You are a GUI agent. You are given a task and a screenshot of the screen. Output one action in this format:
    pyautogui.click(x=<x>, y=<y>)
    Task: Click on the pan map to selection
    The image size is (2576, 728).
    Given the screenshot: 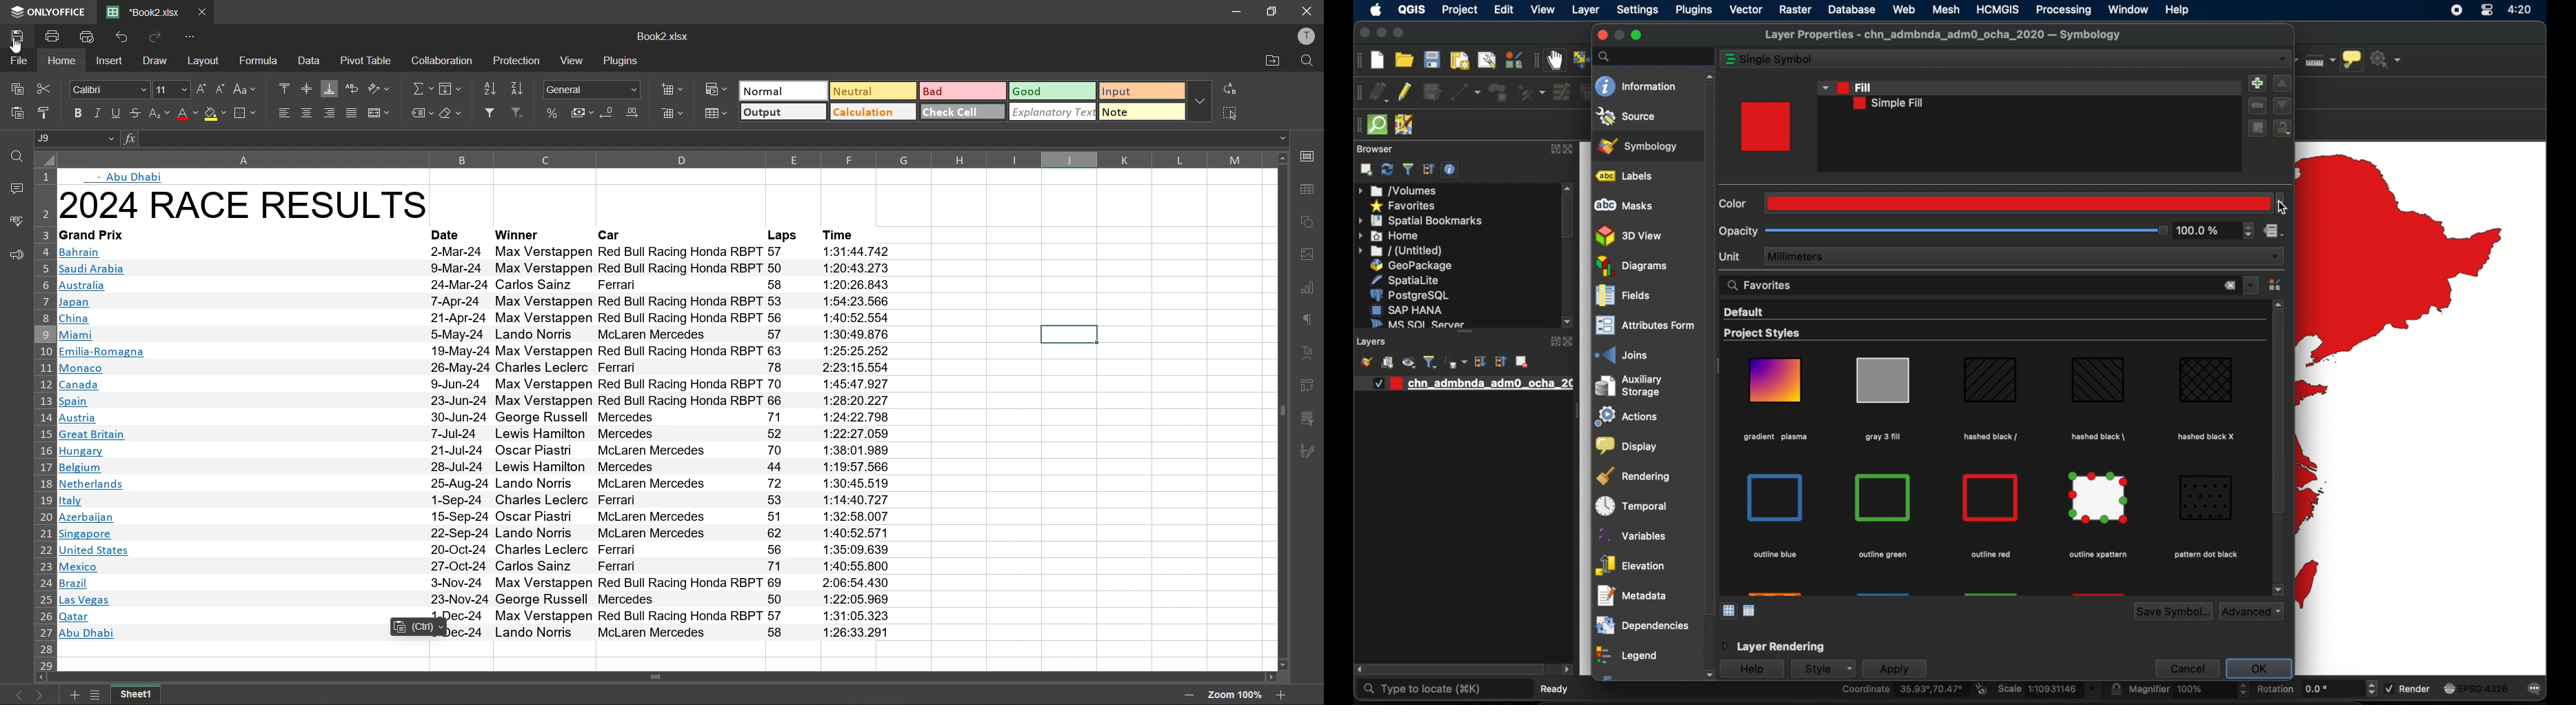 What is the action you would take?
    pyautogui.click(x=1580, y=58)
    